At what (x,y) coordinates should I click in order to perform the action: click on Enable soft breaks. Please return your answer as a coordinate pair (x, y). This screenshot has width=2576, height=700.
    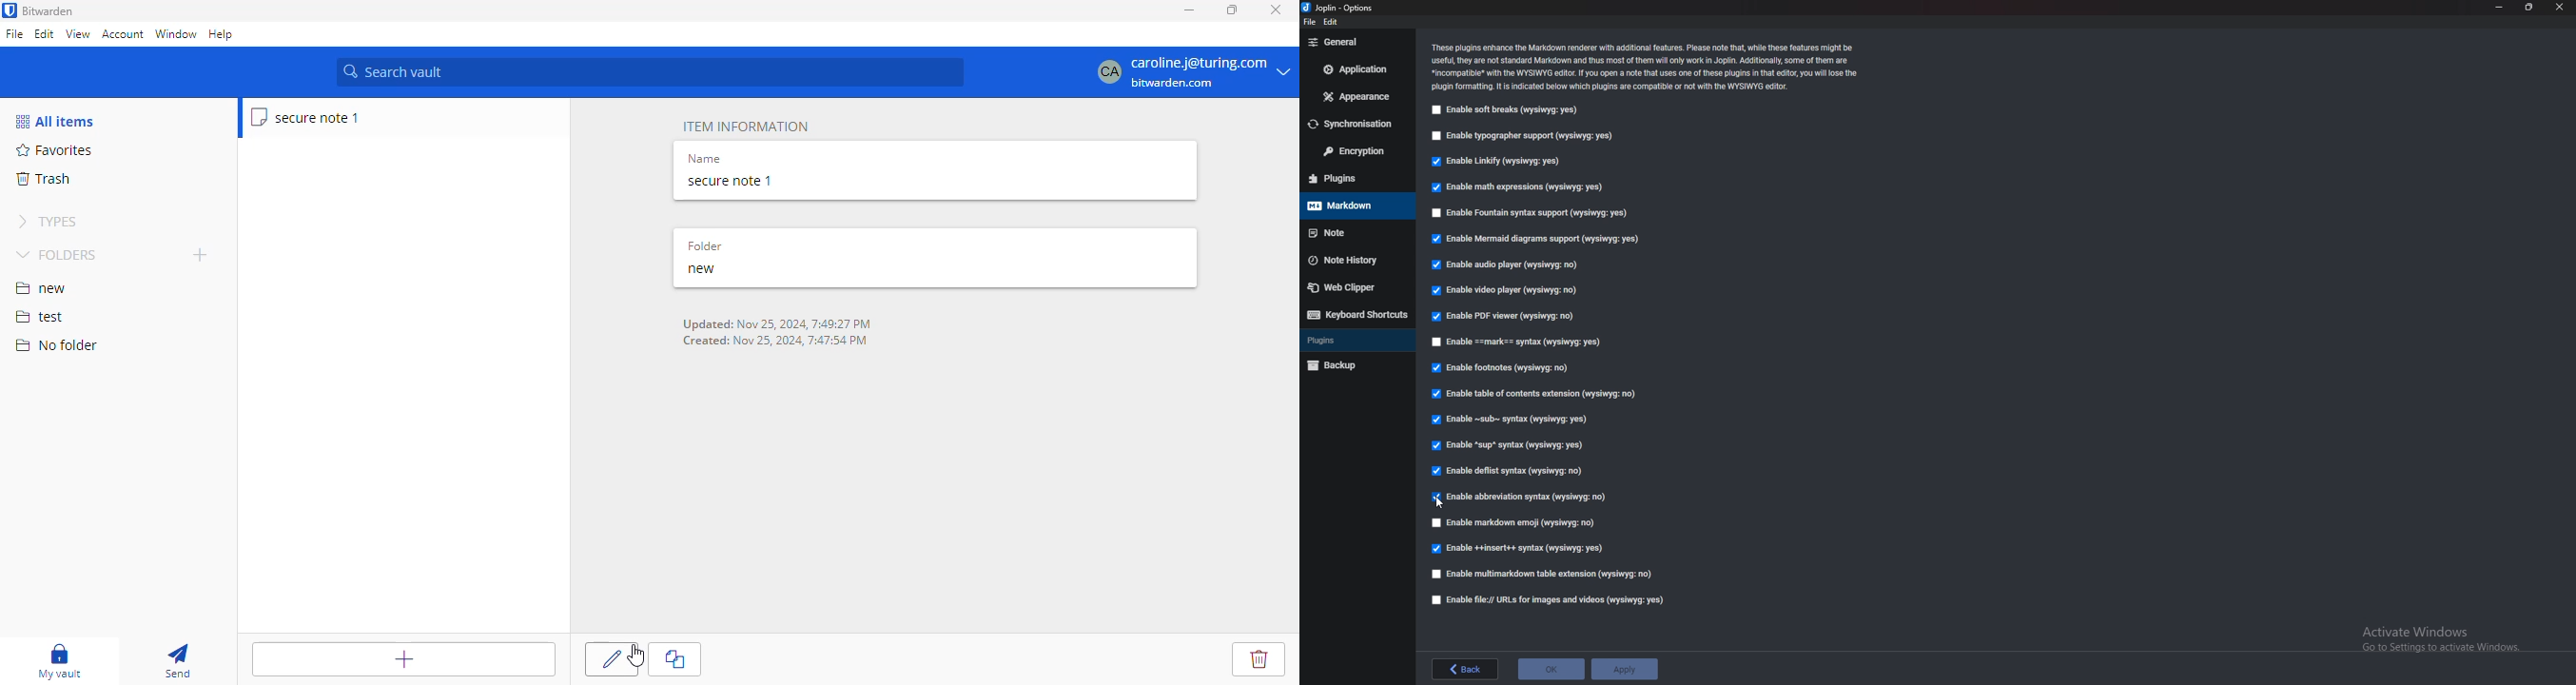
    Looking at the image, I should click on (1506, 110).